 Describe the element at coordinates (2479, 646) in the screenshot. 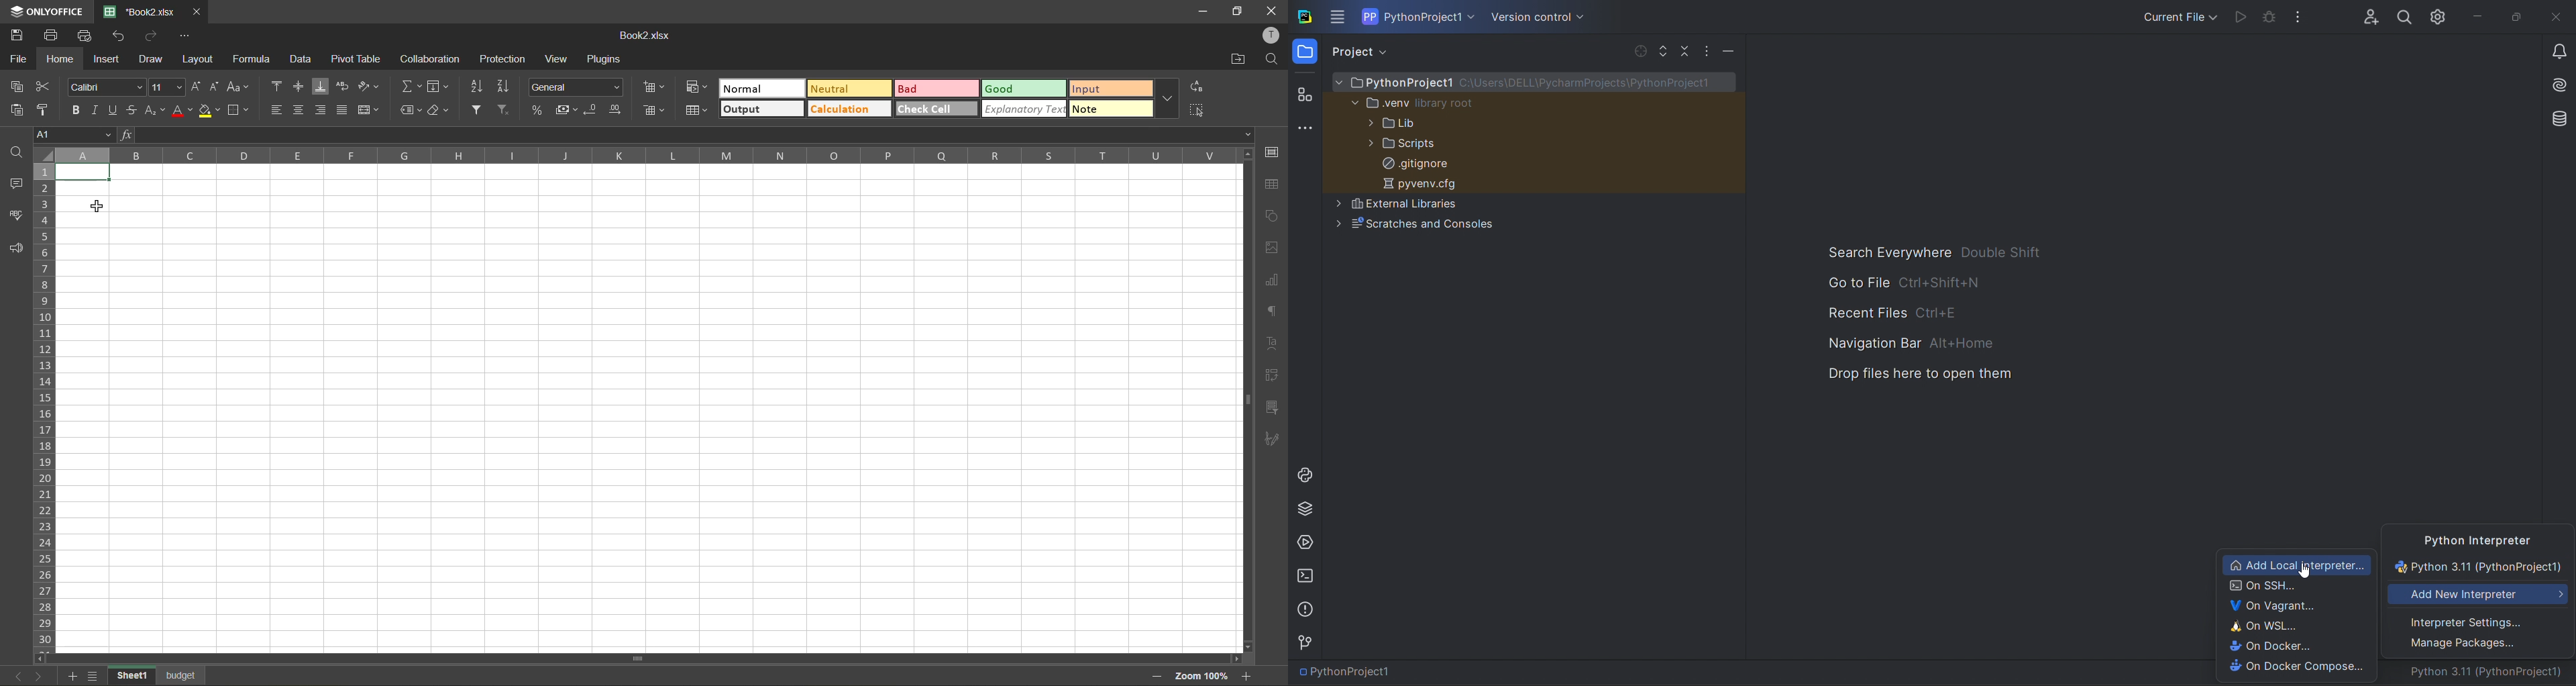

I see `manage packages` at that location.